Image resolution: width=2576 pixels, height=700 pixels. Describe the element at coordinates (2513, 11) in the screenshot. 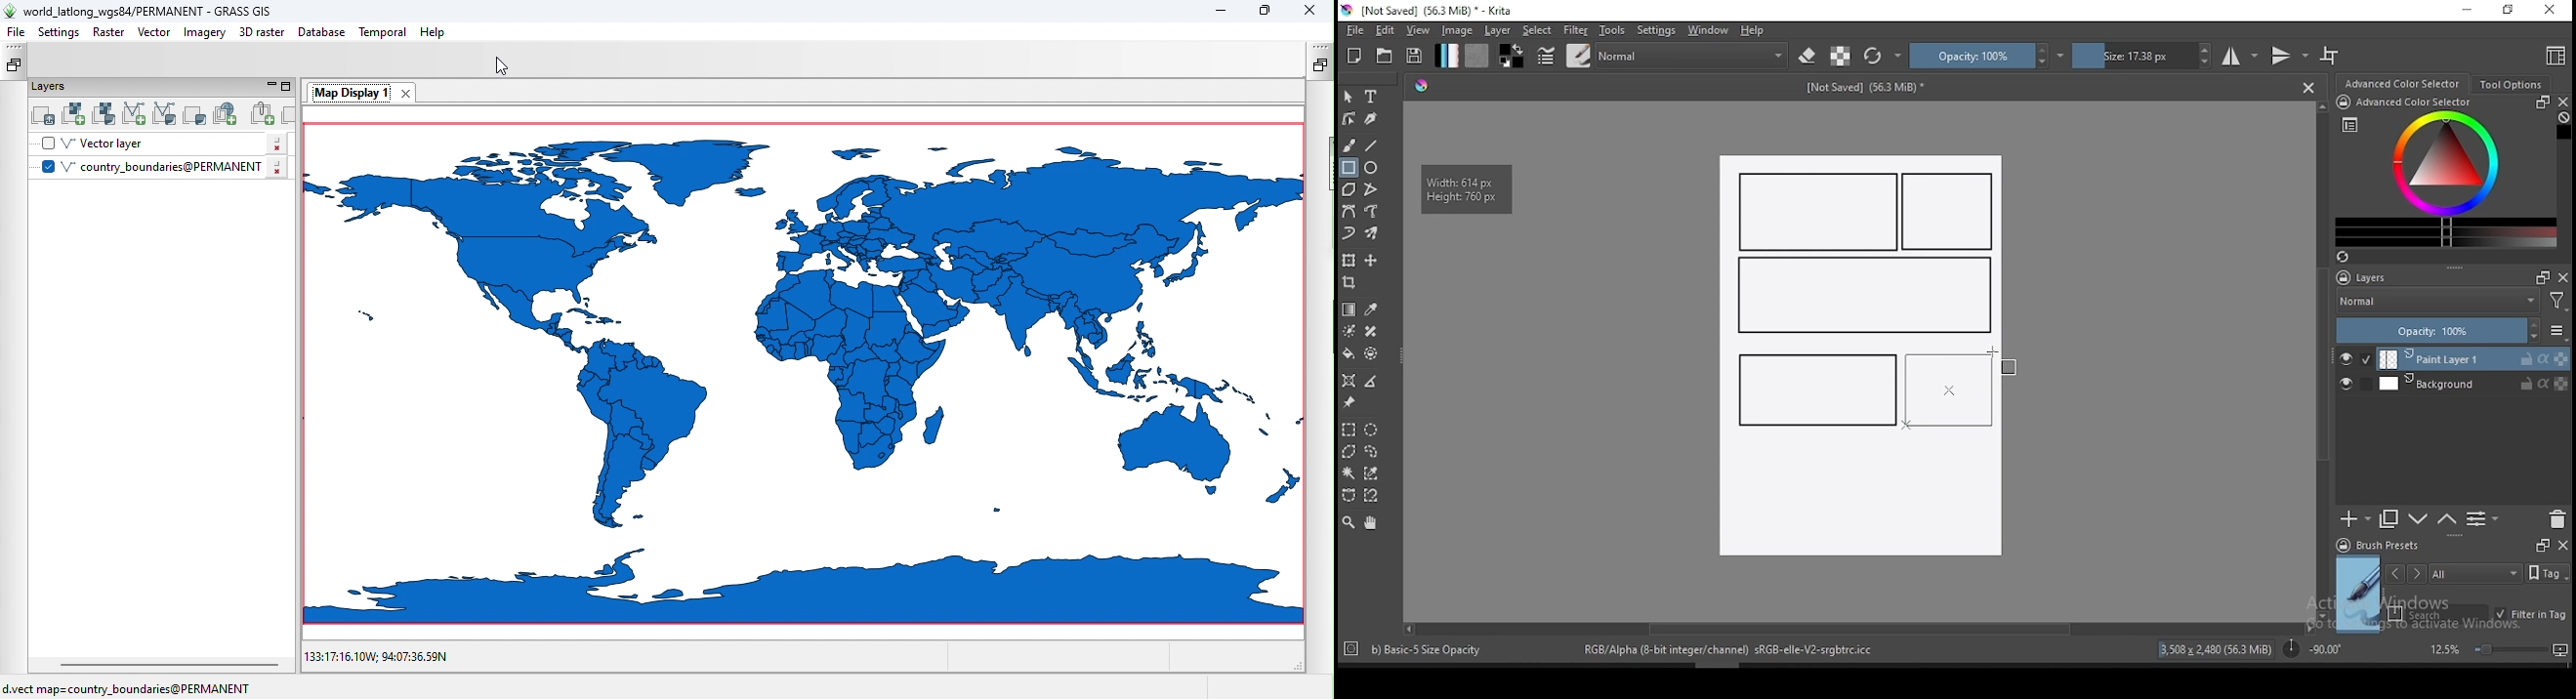

I see `restore` at that location.